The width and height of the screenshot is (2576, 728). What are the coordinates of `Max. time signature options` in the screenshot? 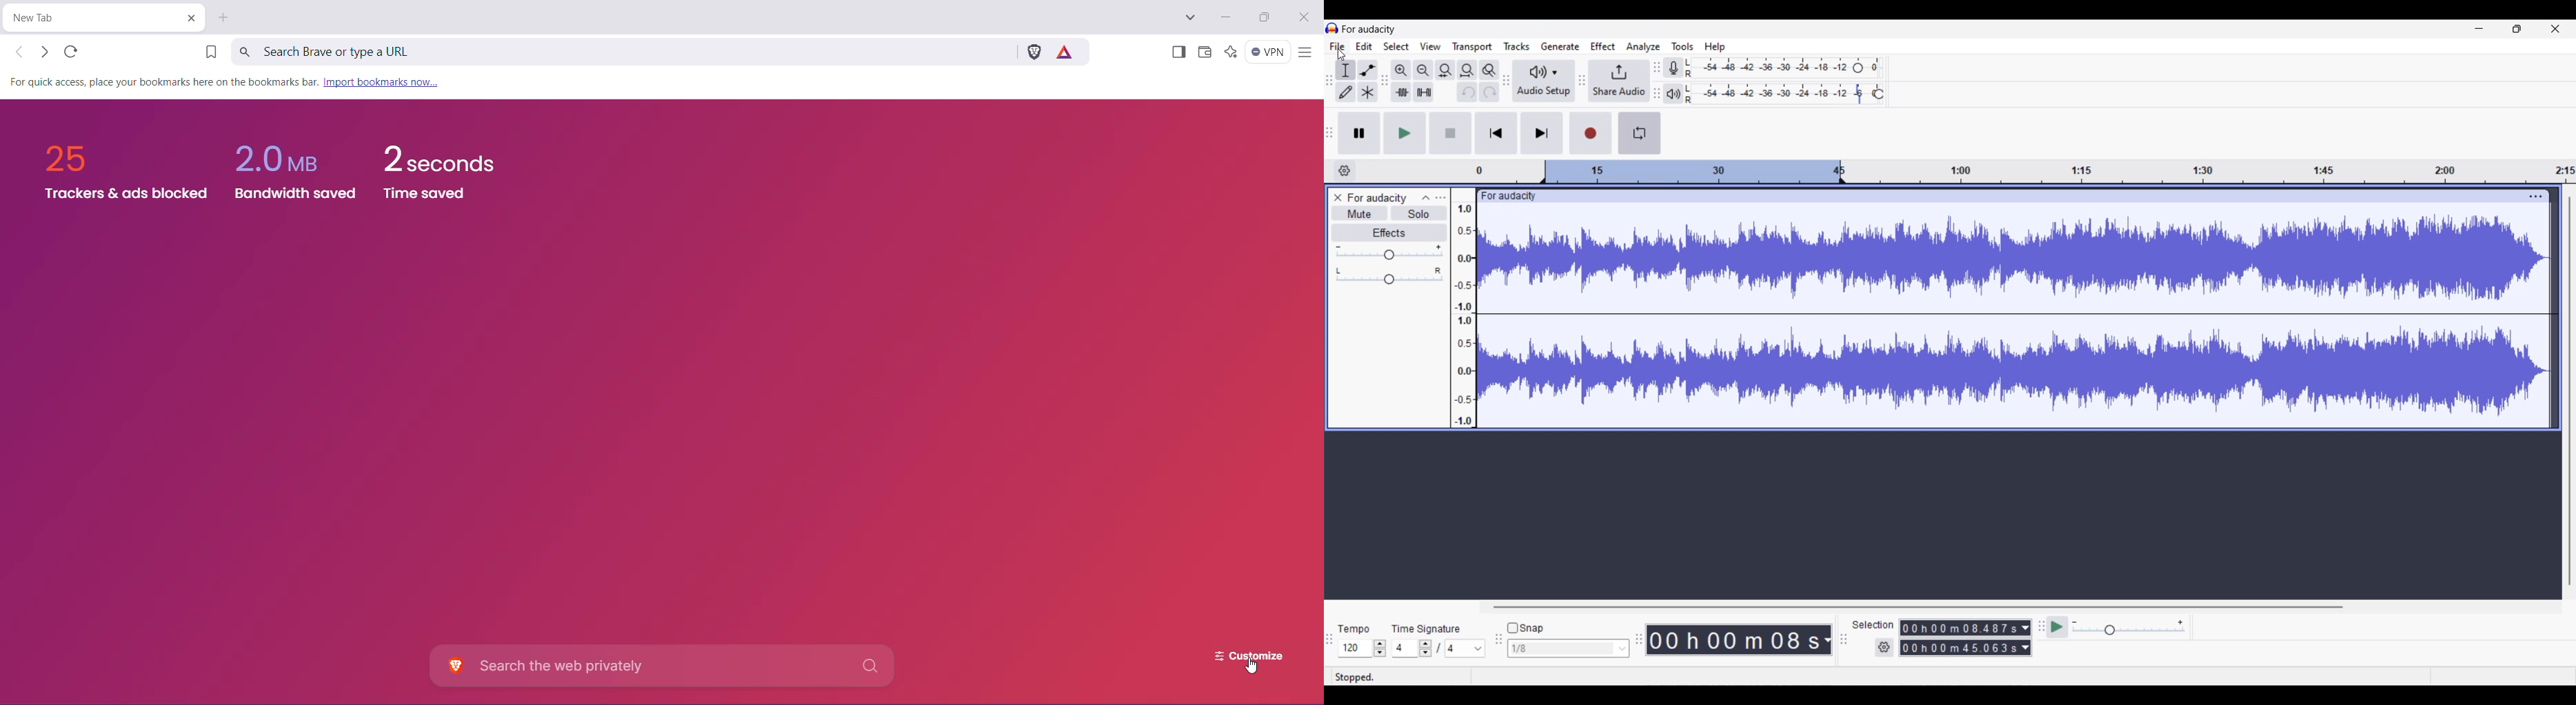 It's located at (1466, 648).